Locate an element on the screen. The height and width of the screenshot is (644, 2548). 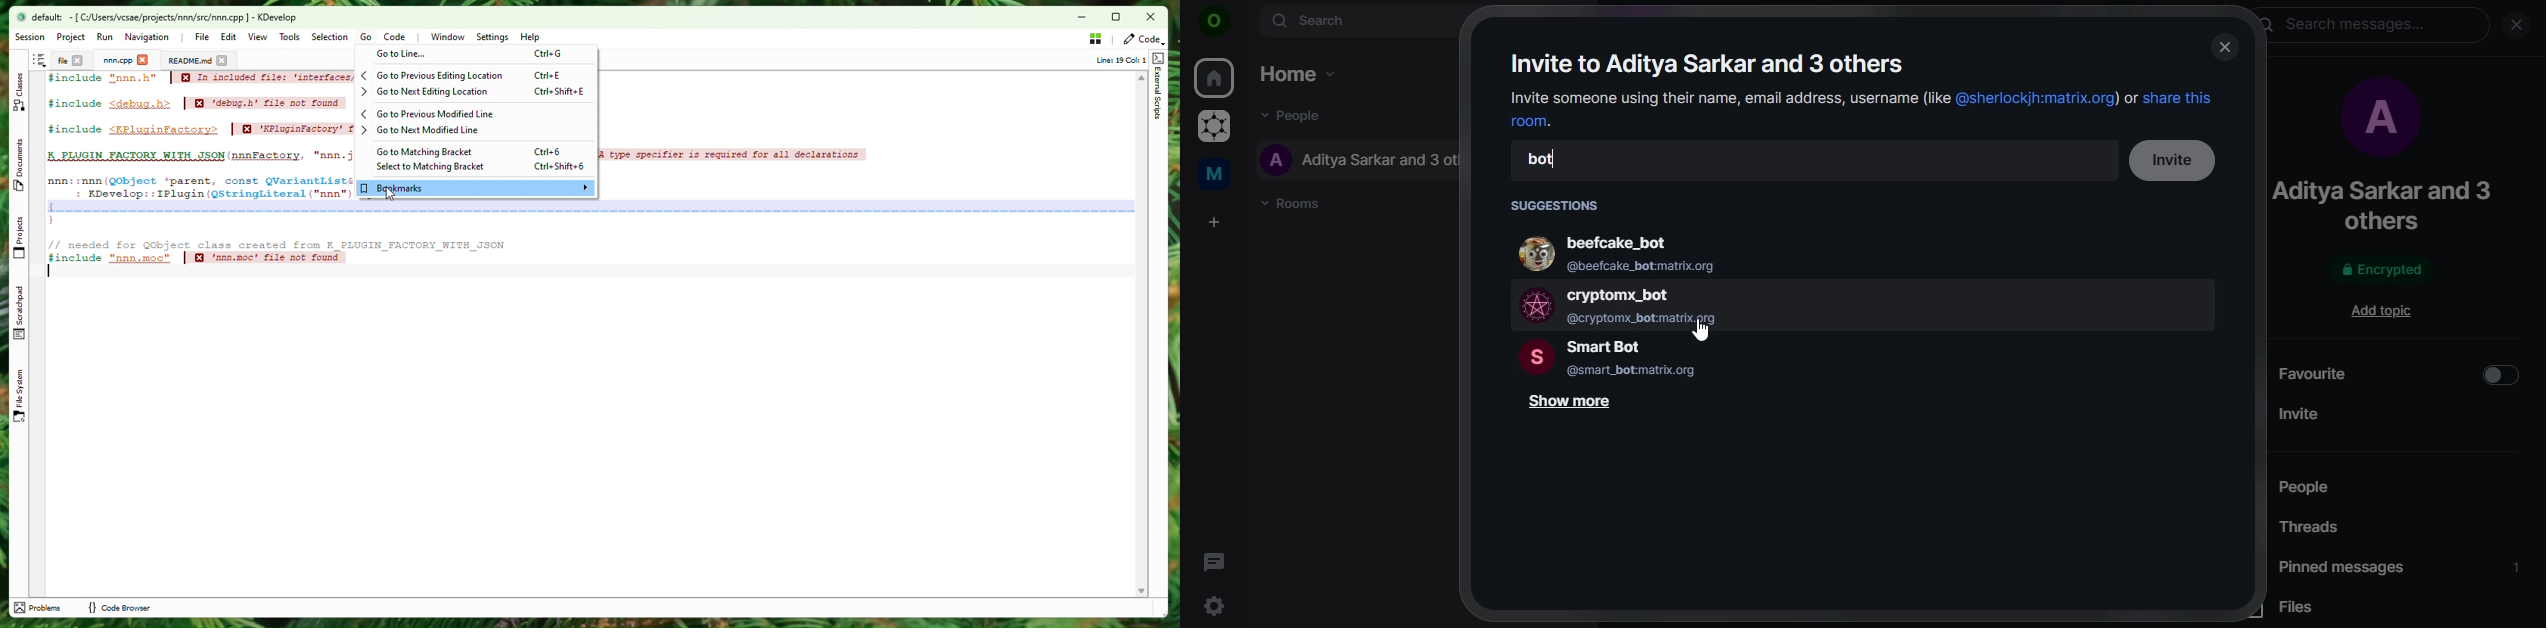
create a space is located at coordinates (1212, 223).